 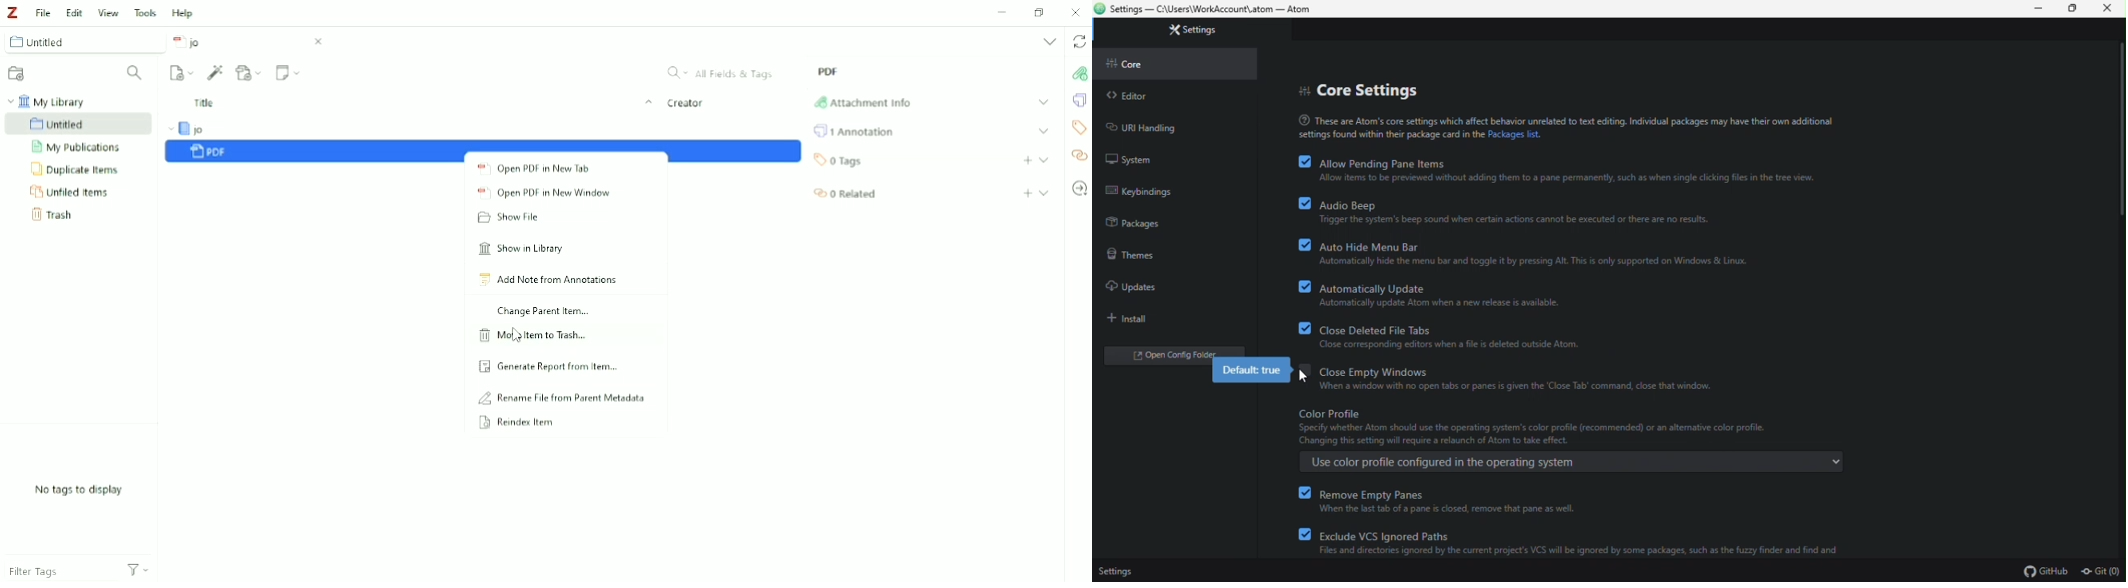 I want to click on Help, so click(x=185, y=13).